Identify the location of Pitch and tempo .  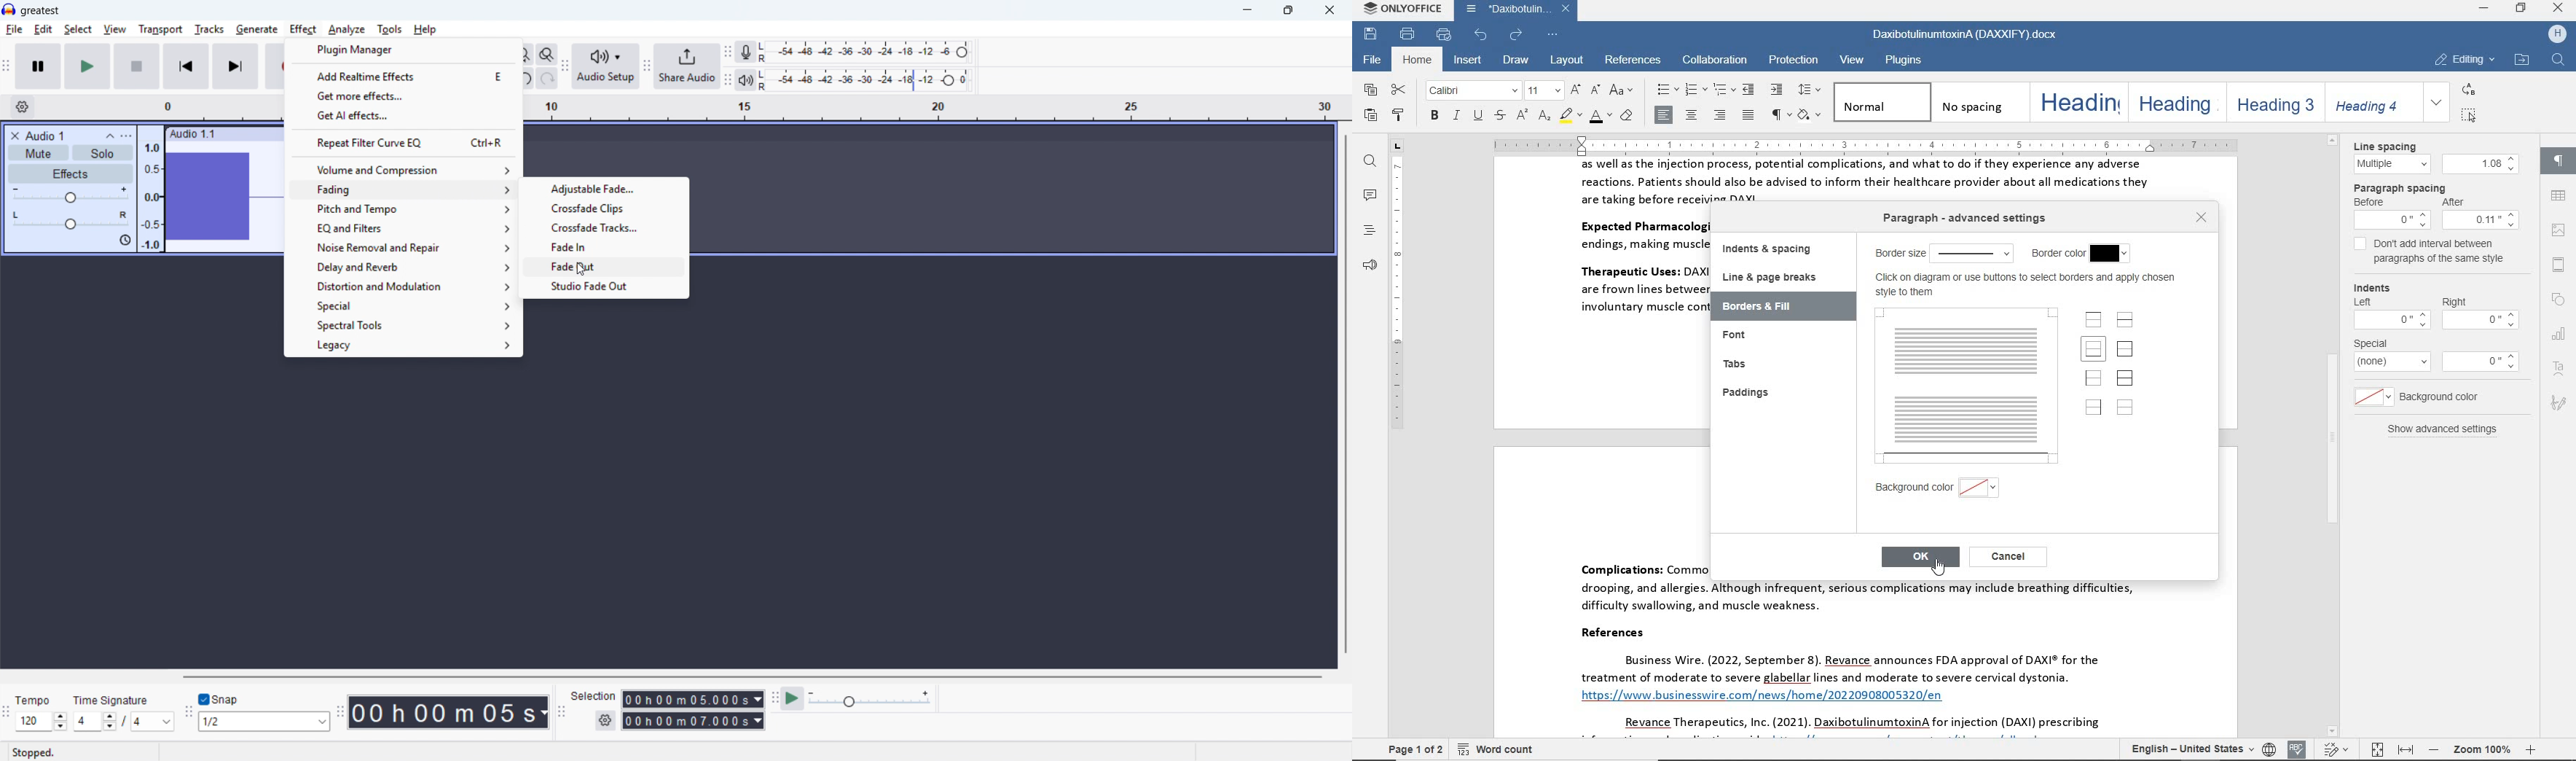
(406, 209).